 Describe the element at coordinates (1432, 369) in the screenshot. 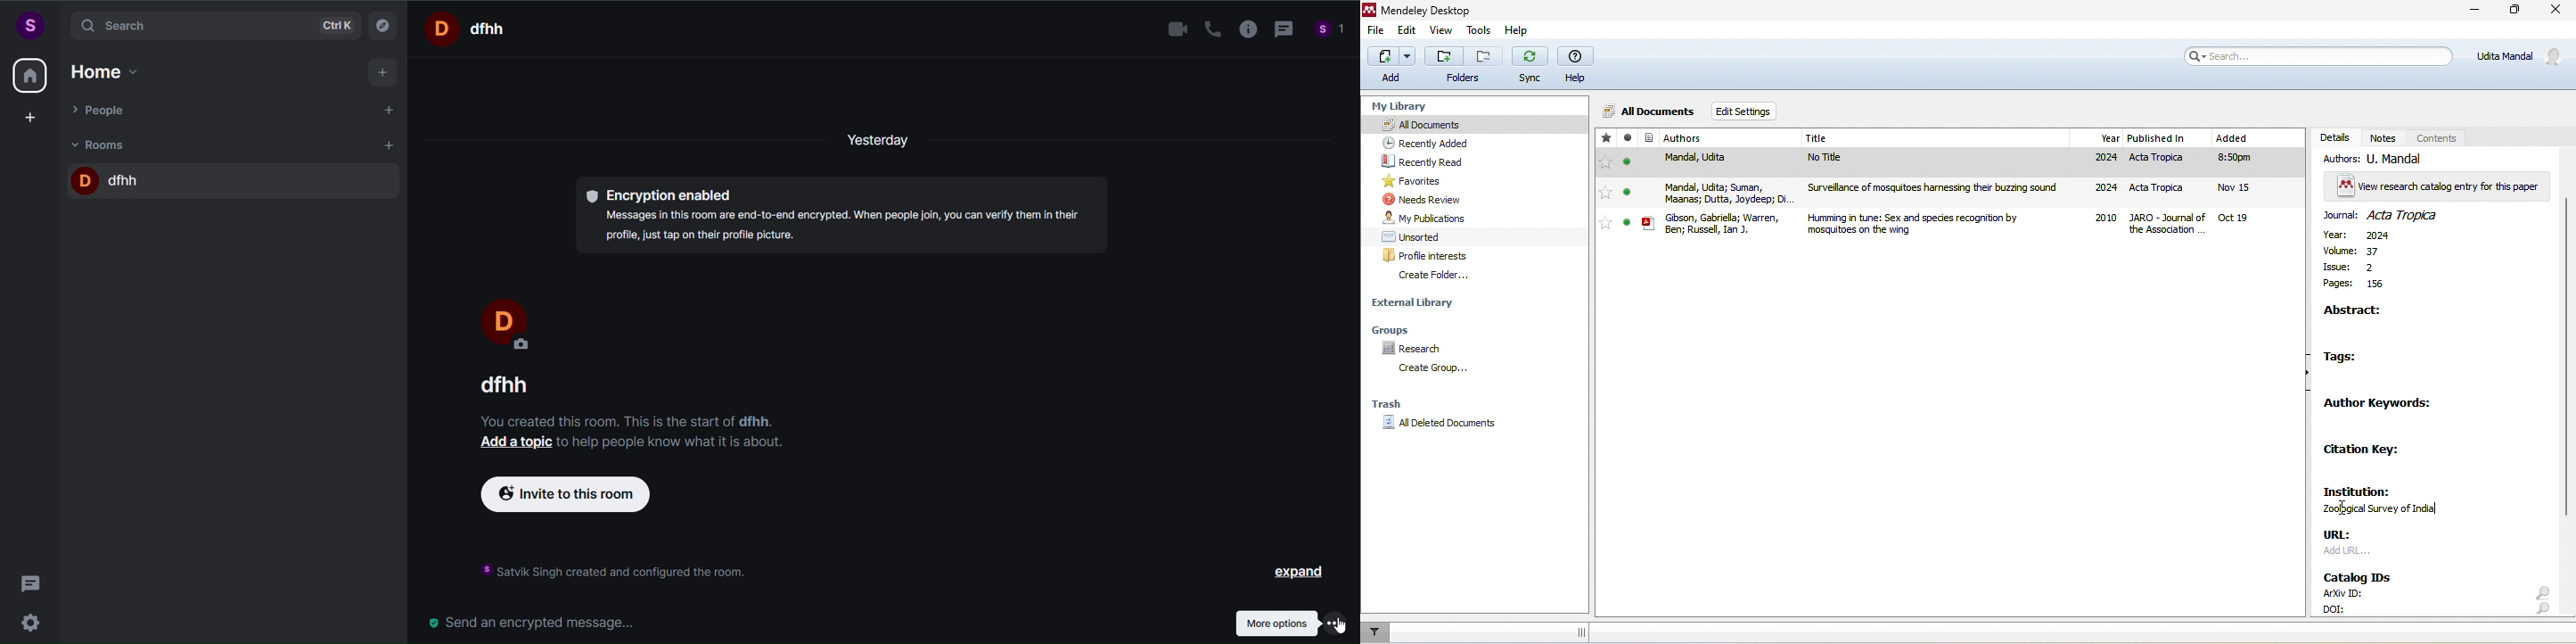

I see `create group` at that location.